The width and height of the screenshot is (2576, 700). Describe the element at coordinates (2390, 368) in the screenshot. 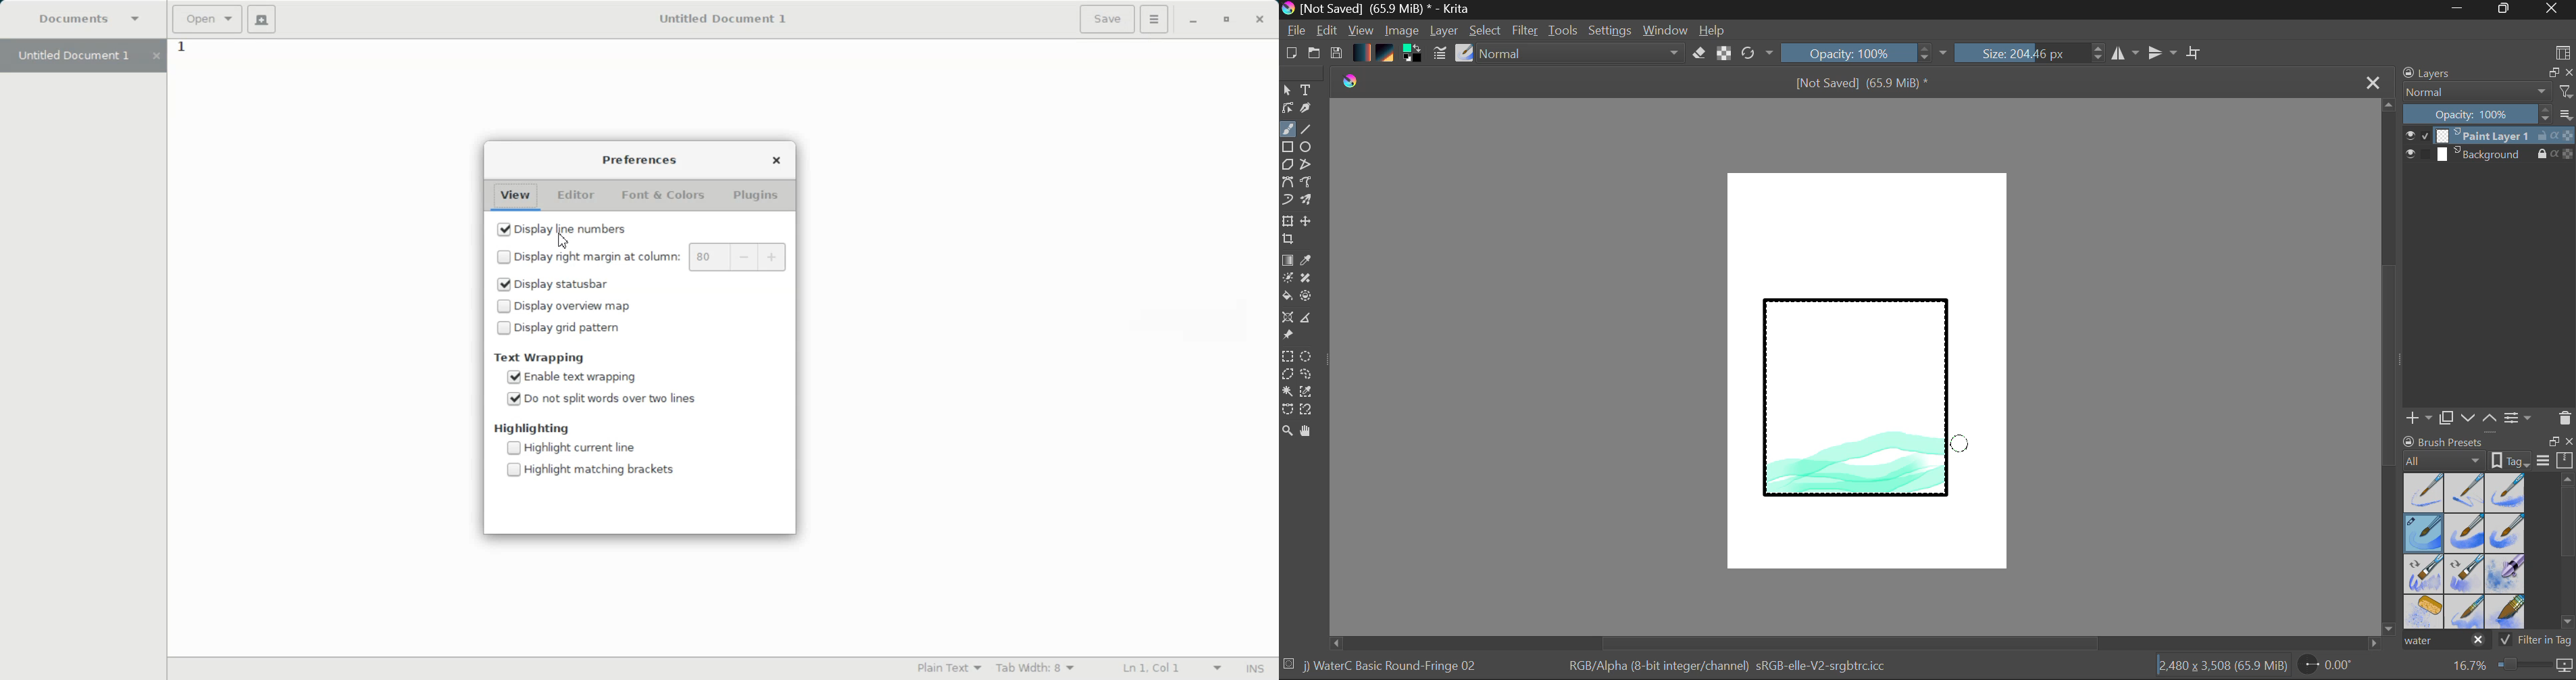

I see `Scroll Bar` at that location.